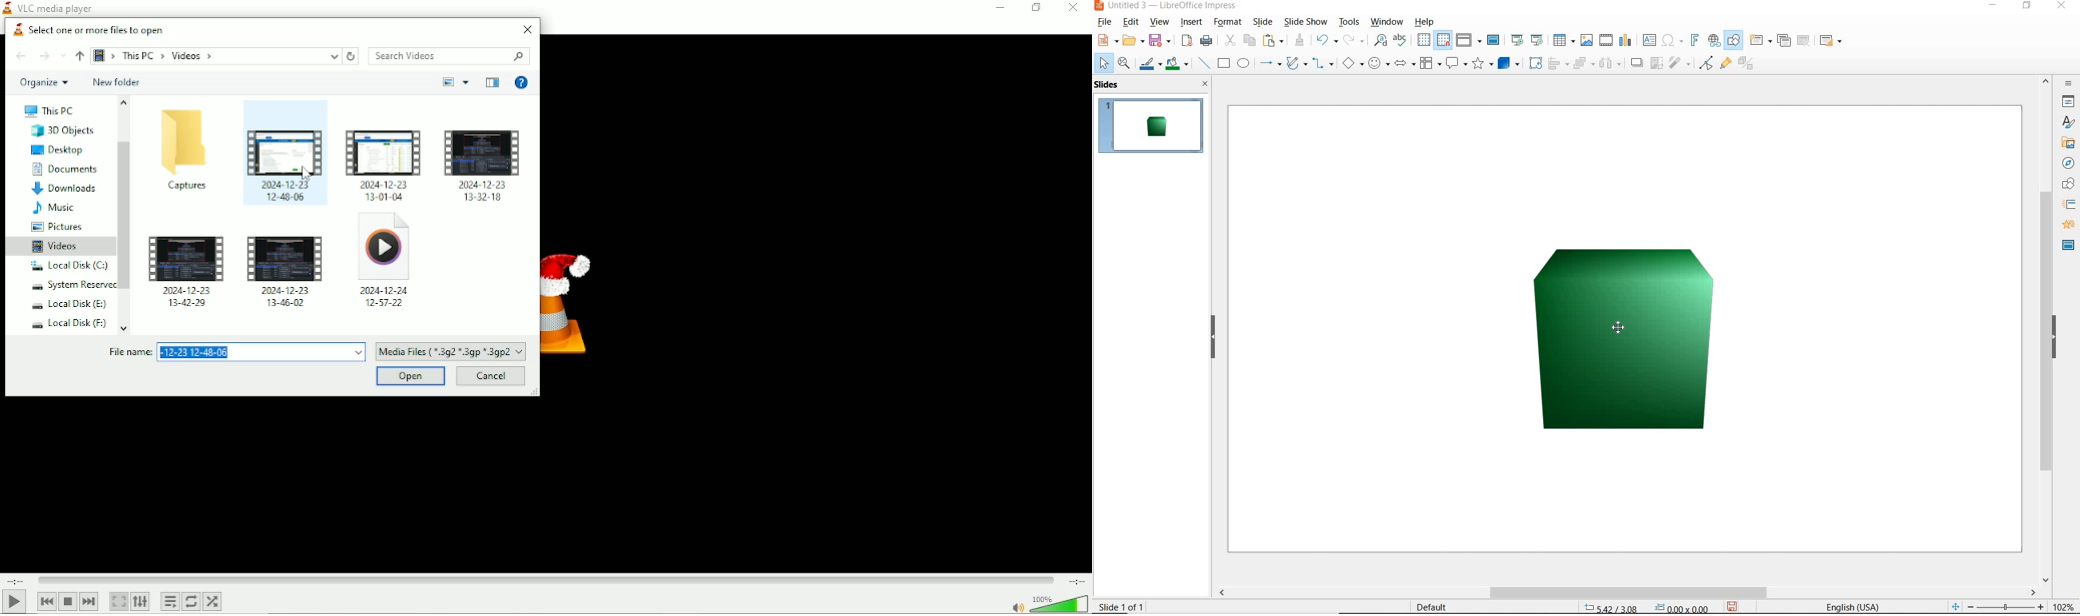 The image size is (2100, 616). What do you see at coordinates (1403, 40) in the screenshot?
I see `spelling` at bounding box center [1403, 40].